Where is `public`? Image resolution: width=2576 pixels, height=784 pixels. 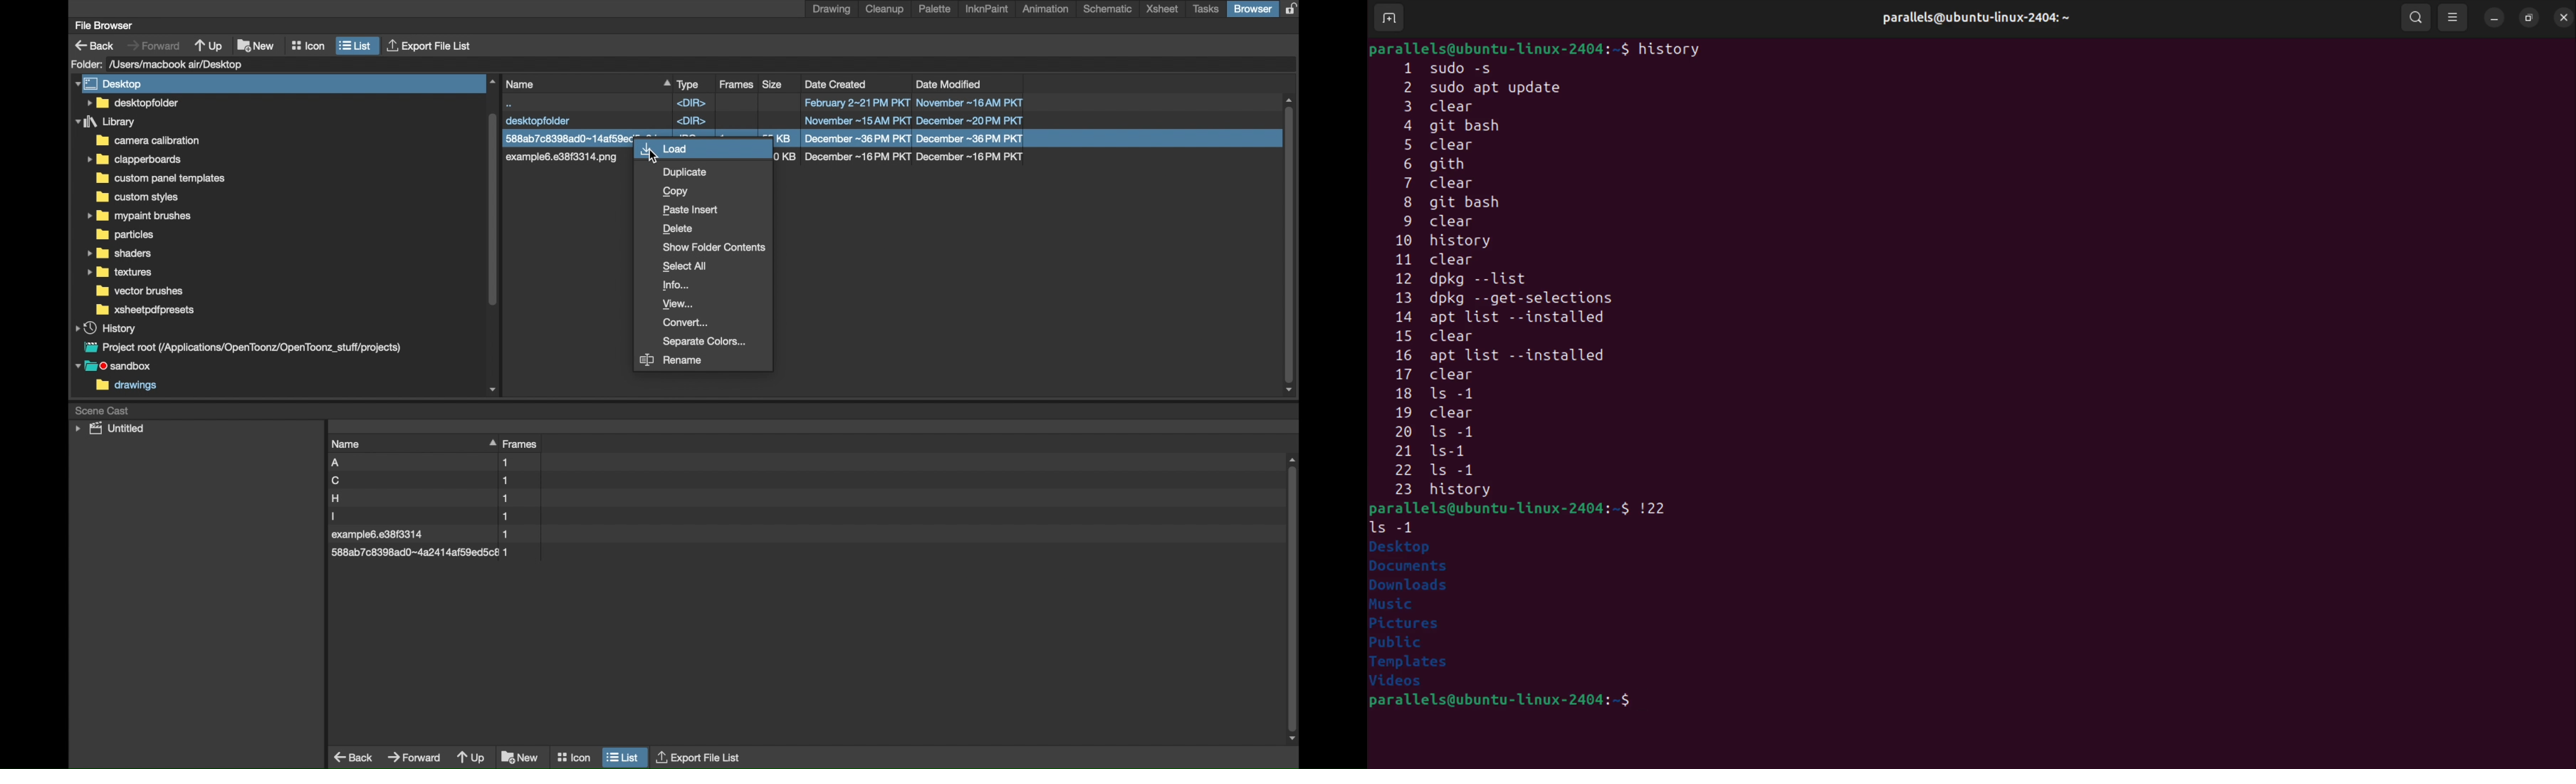
public is located at coordinates (1397, 643).